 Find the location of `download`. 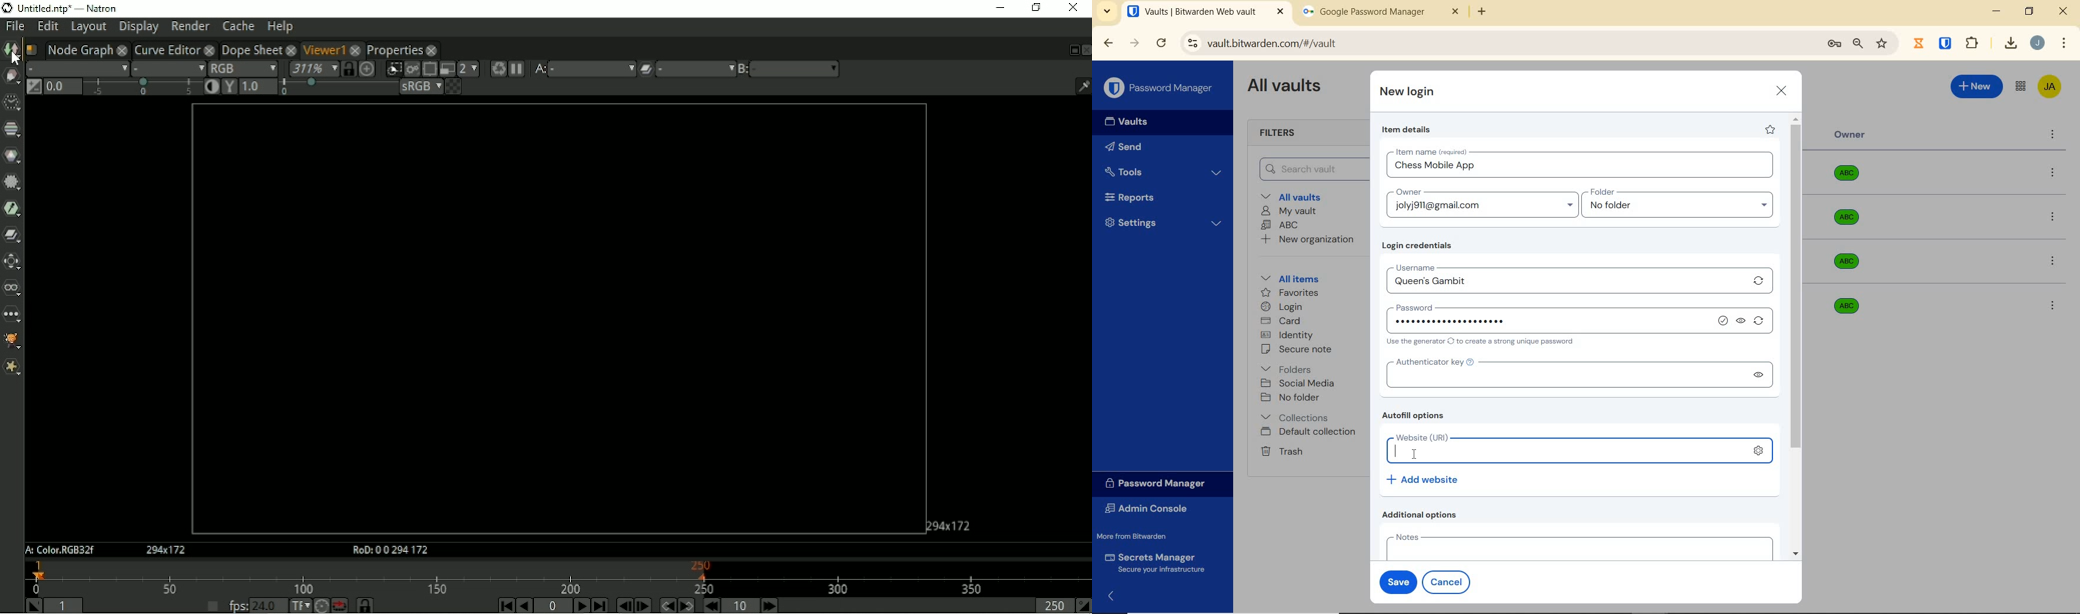

download is located at coordinates (2010, 43).